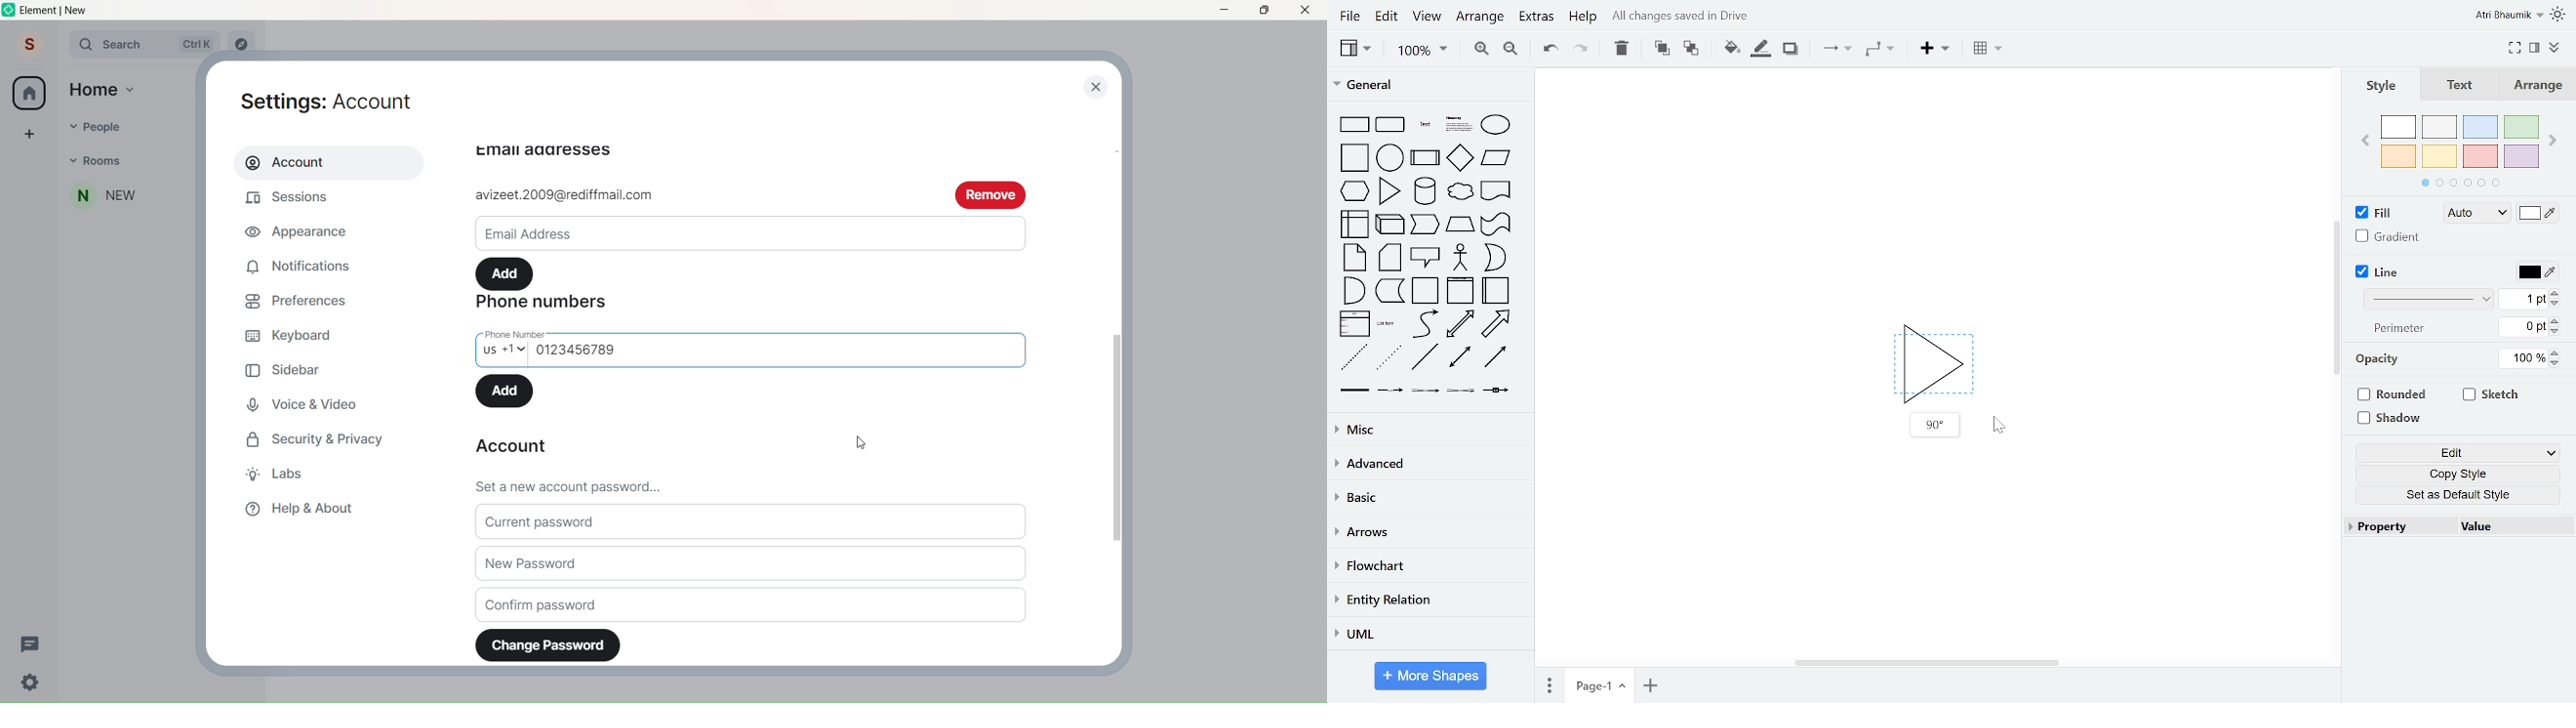 This screenshot has width=2576, height=728. What do you see at coordinates (66, 10) in the screenshot?
I see `Title ` at bounding box center [66, 10].